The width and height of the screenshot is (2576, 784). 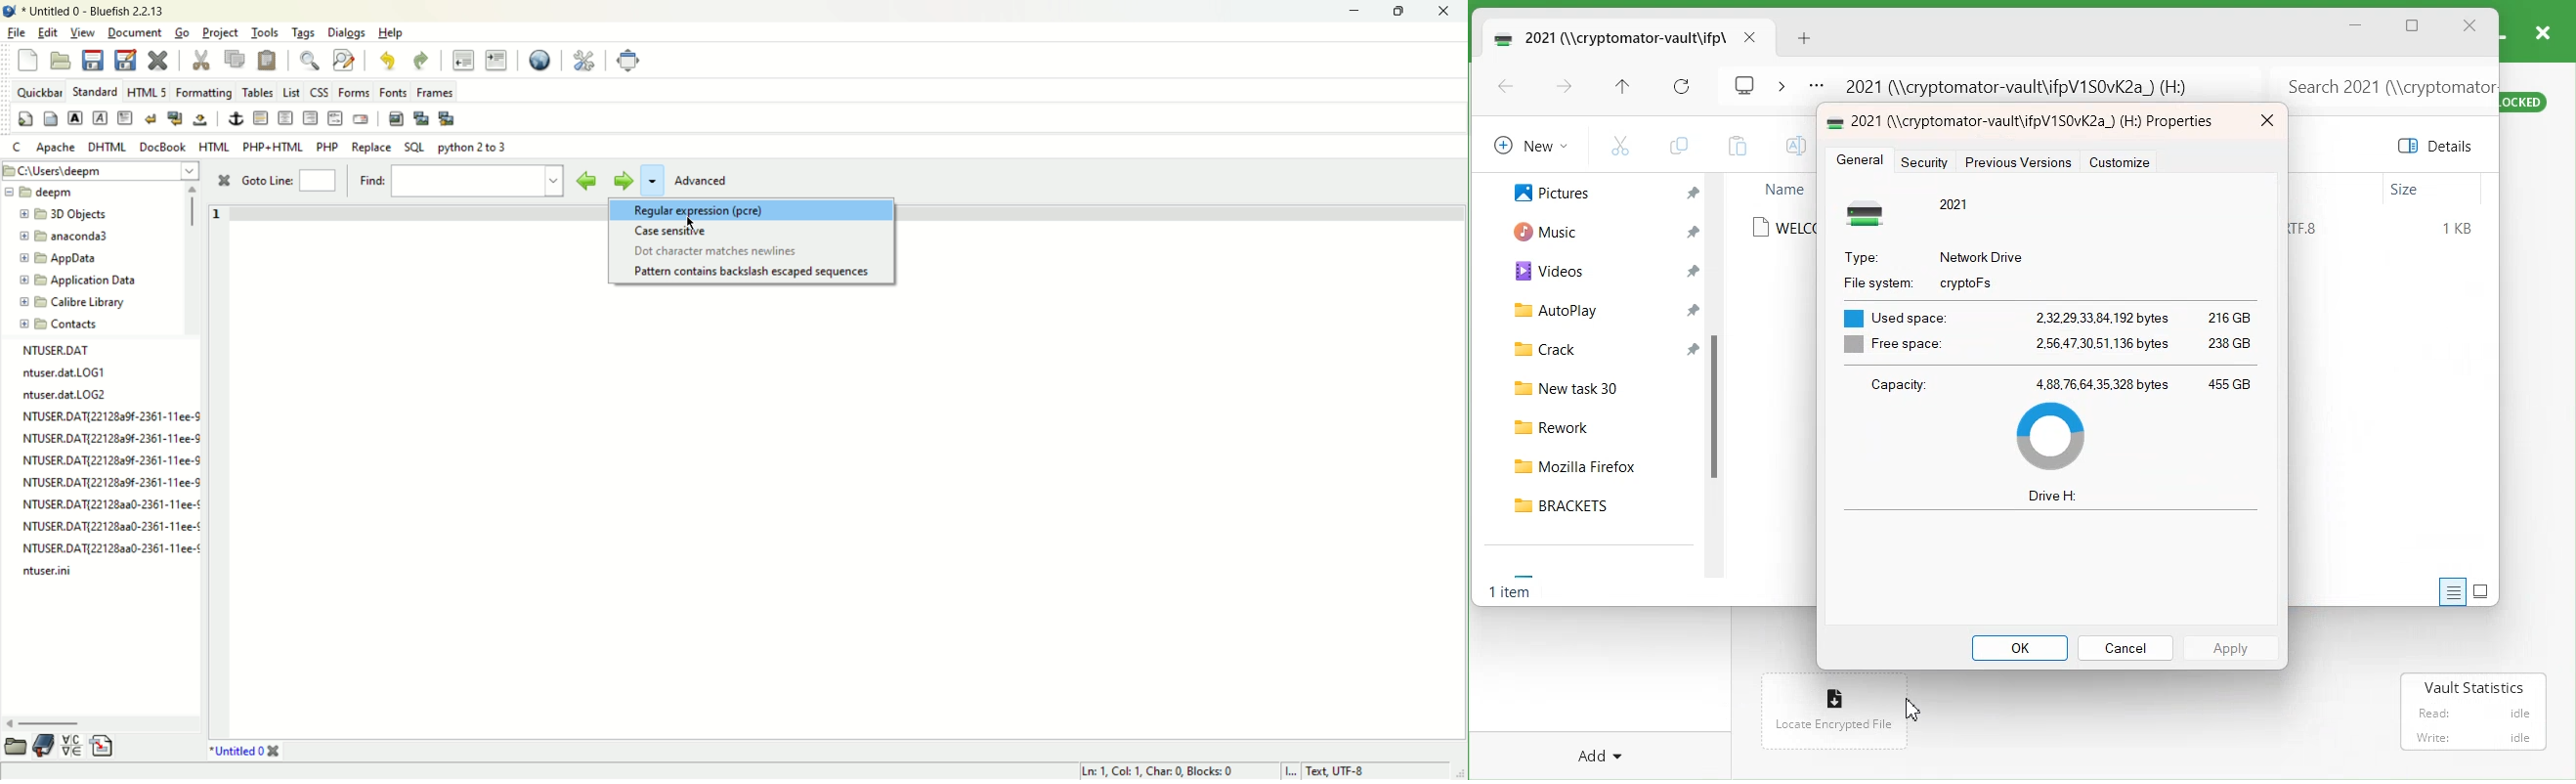 I want to click on python 2 to 3, so click(x=472, y=147).